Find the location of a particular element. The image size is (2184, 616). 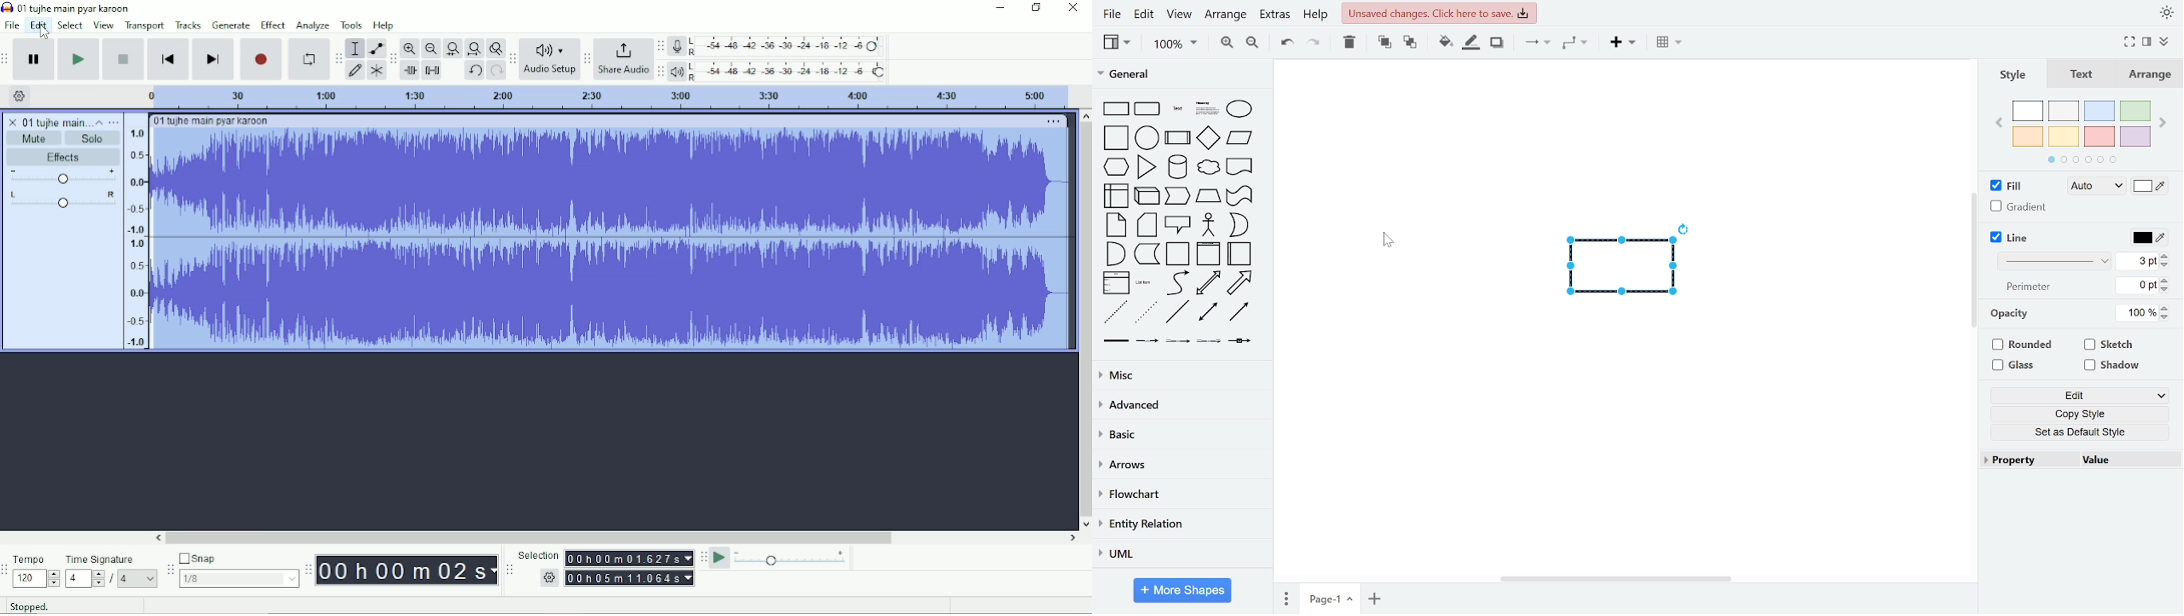

rounded is located at coordinates (2026, 345).